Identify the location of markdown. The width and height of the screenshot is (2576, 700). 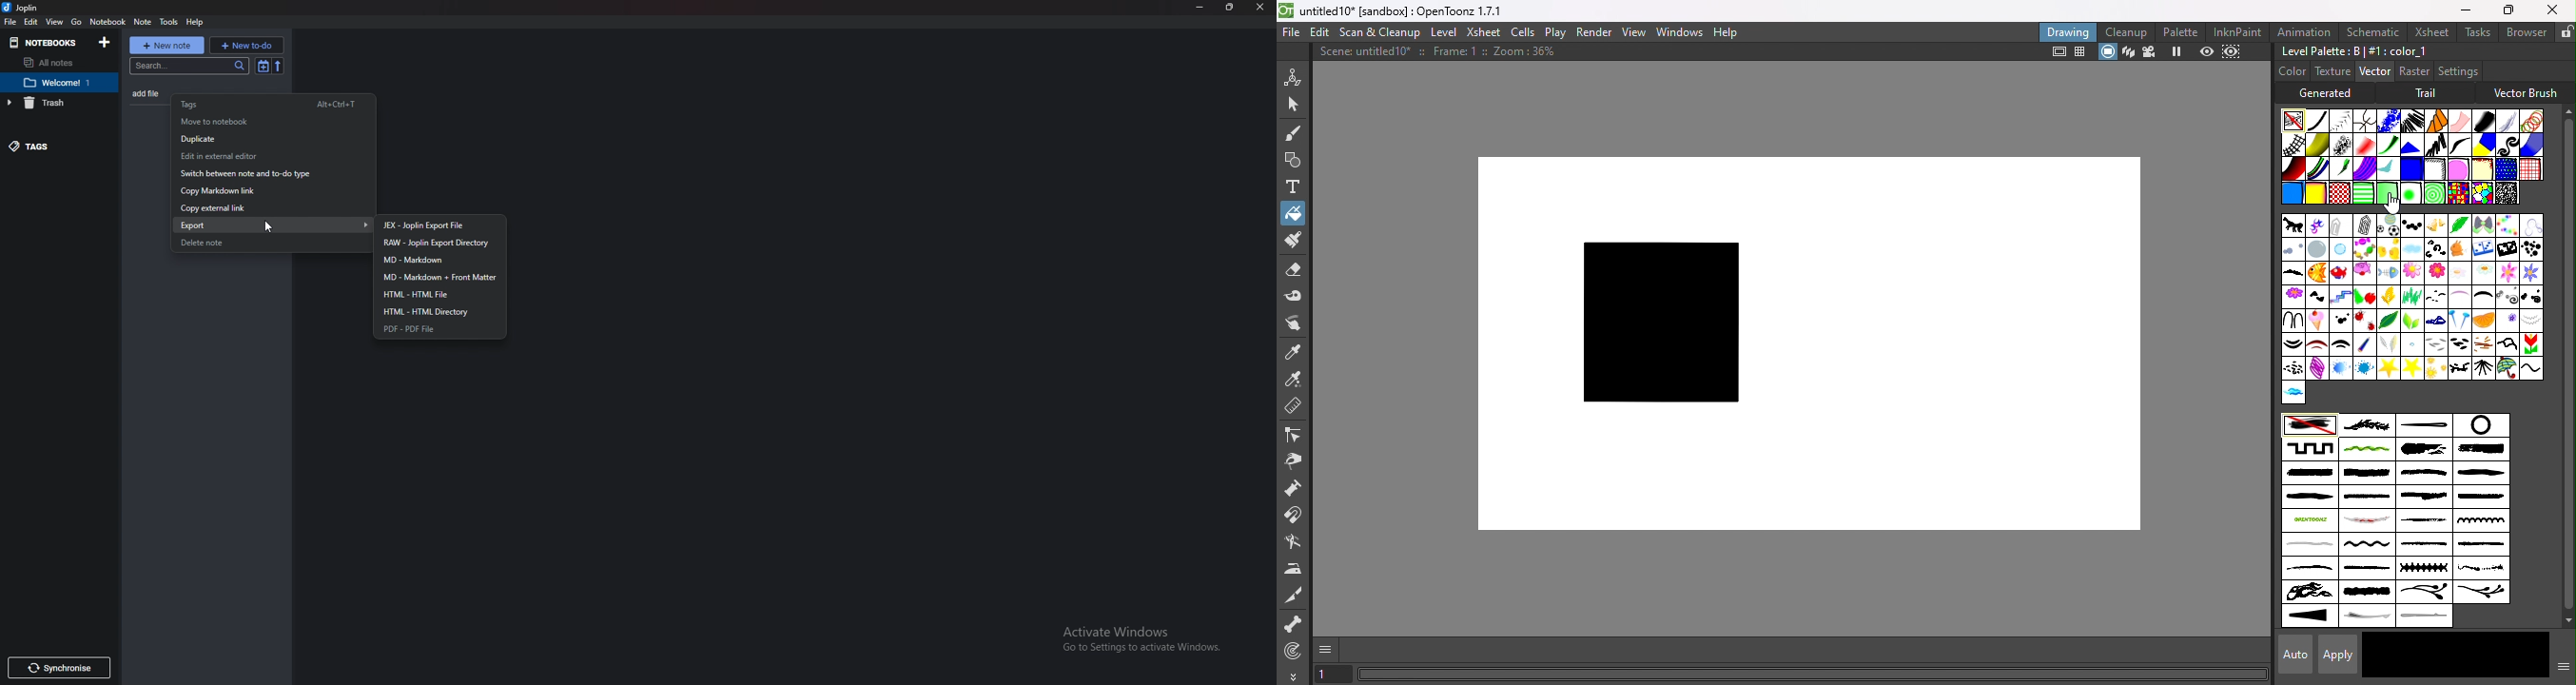
(440, 261).